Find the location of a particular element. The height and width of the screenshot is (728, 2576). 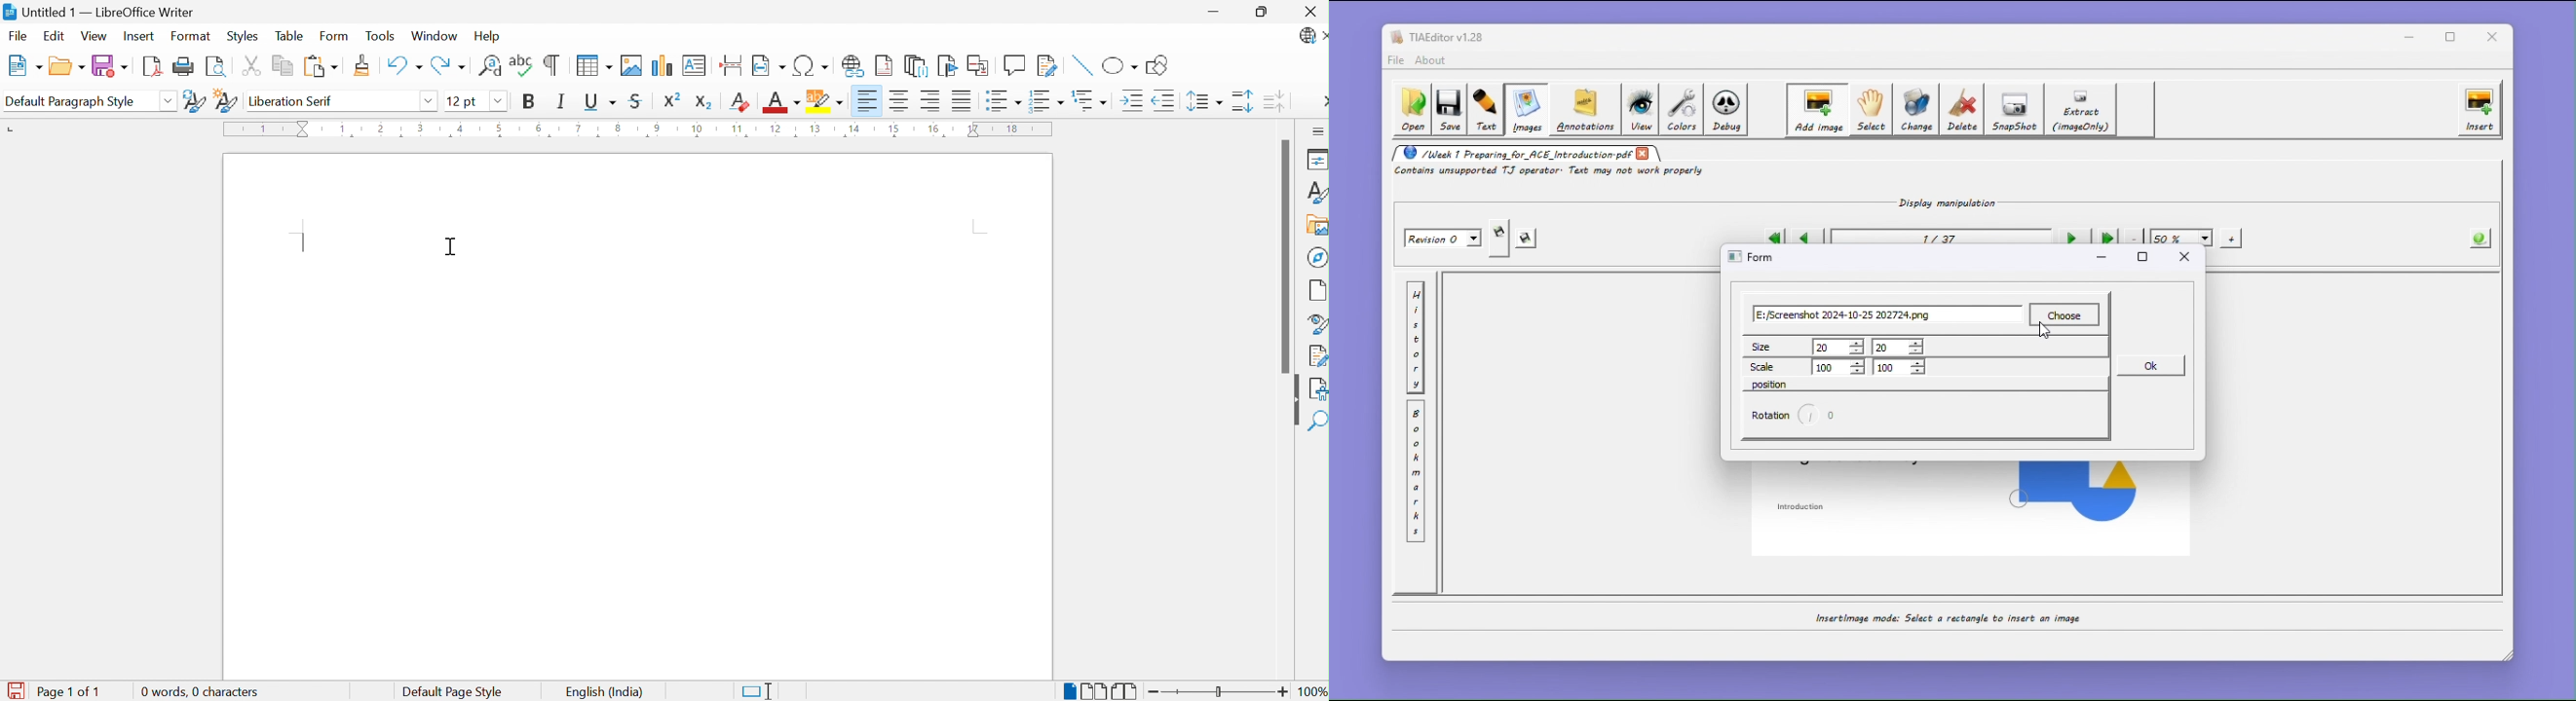

Insert Chart is located at coordinates (661, 65).